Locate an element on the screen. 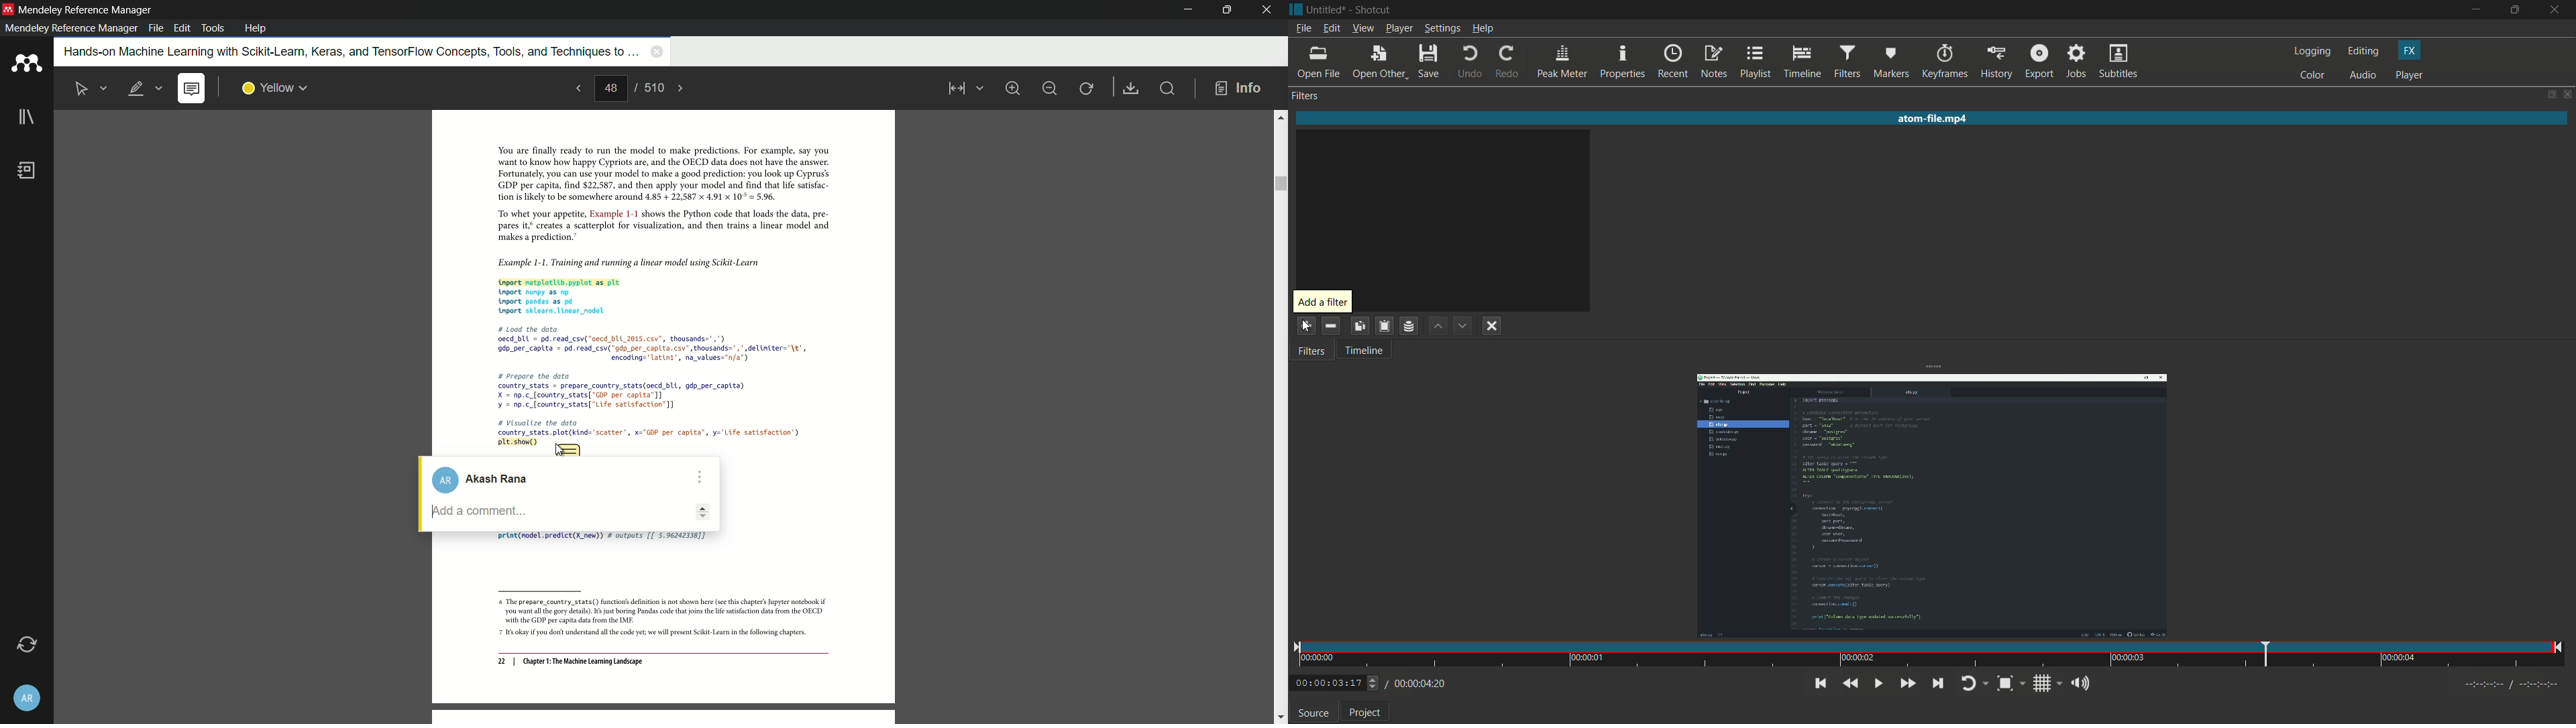 The height and width of the screenshot is (728, 2576). timecodes is located at coordinates (2513, 686).